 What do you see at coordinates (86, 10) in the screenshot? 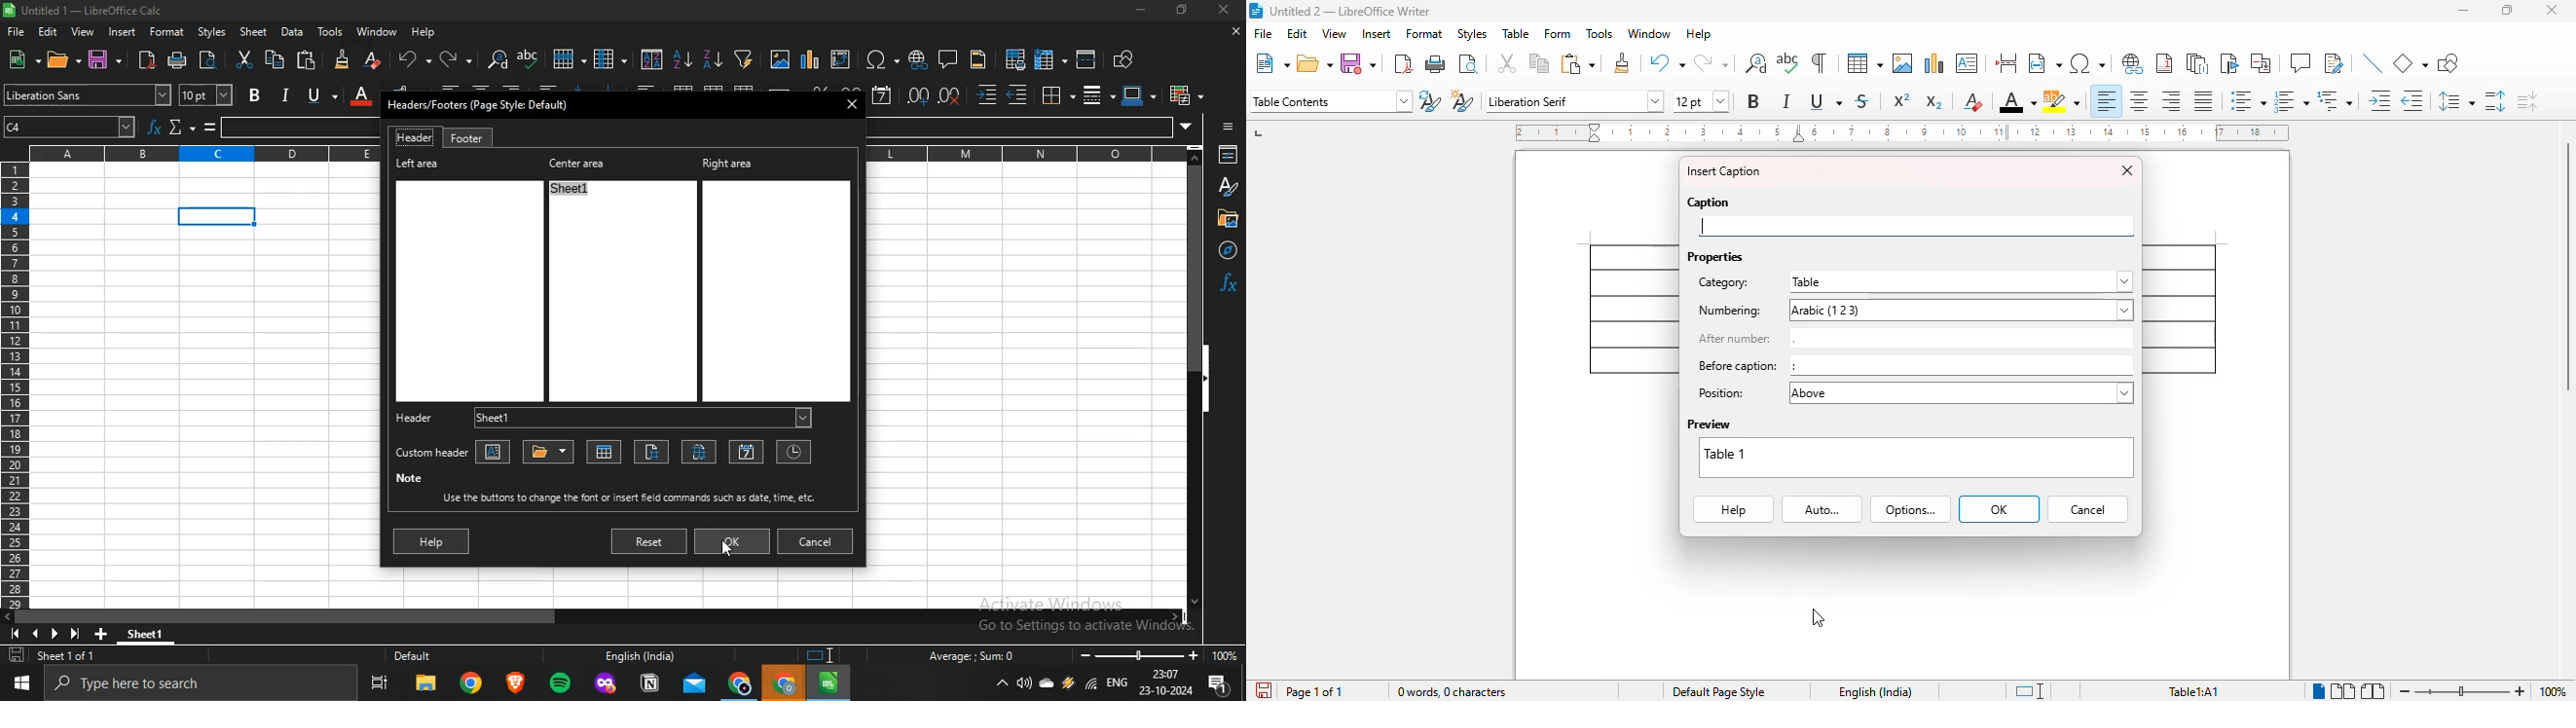
I see `Untitled 1 — LibreOffice Calc` at bounding box center [86, 10].